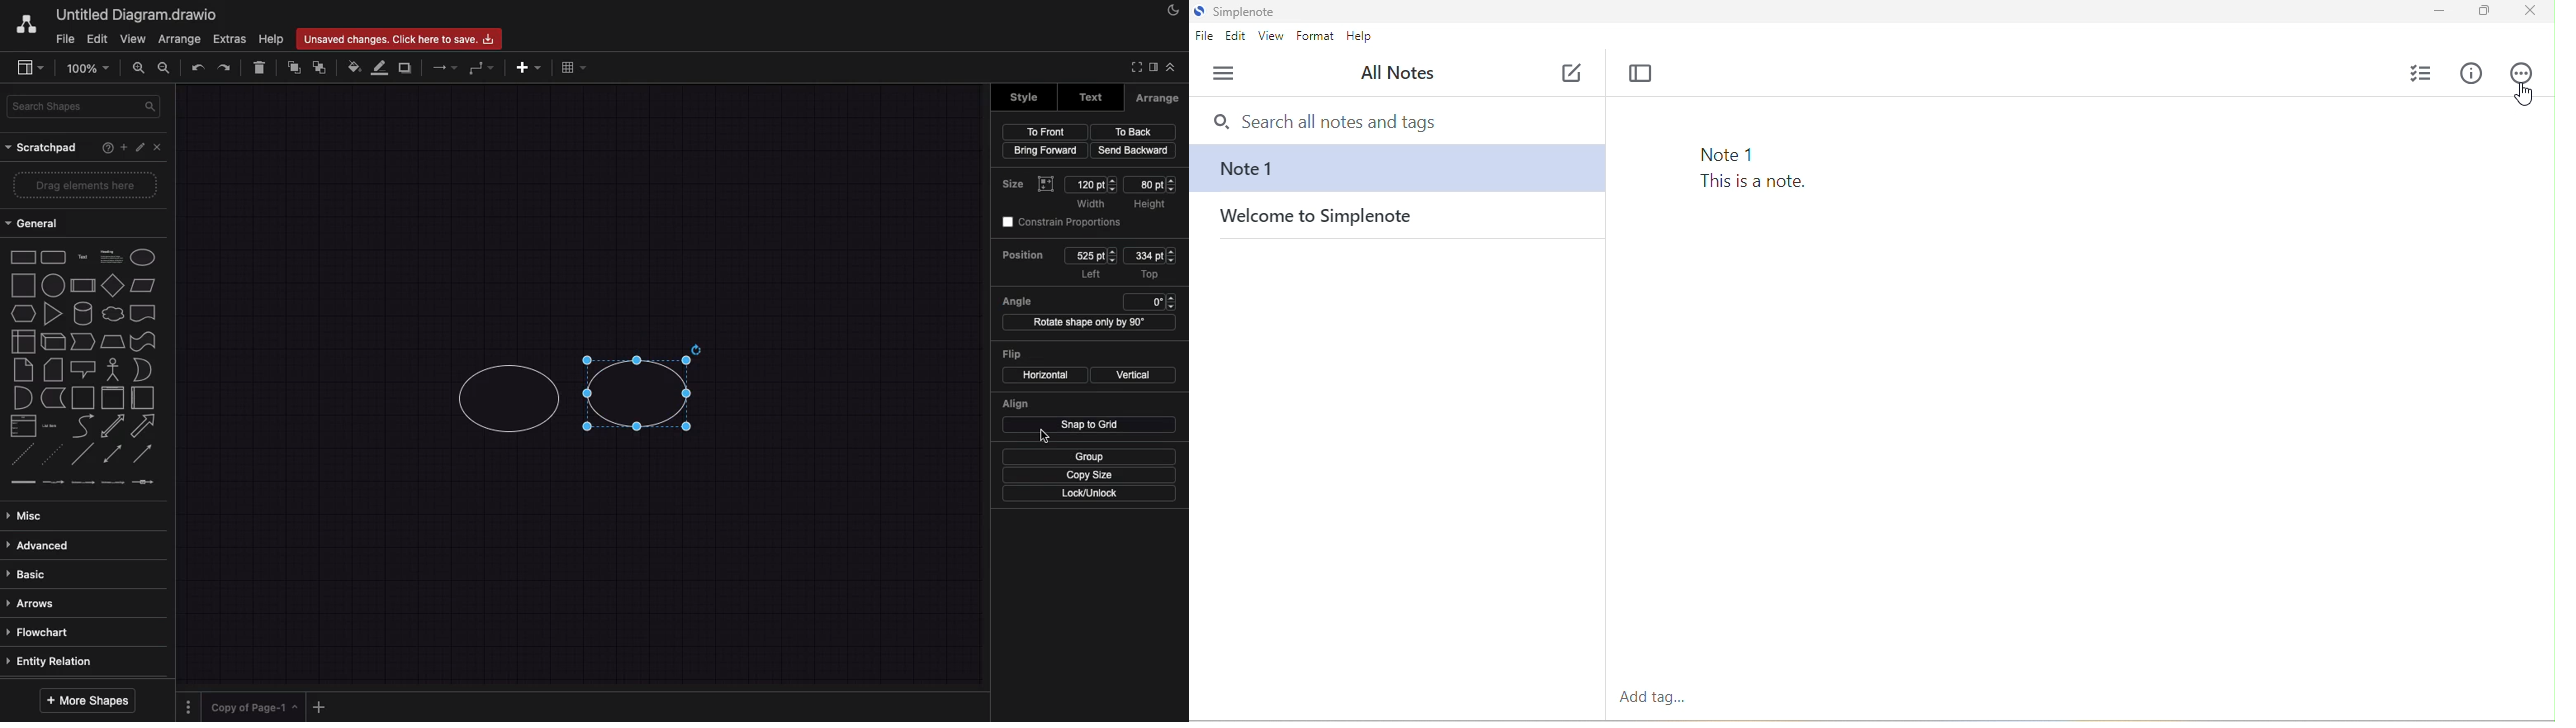  What do you see at coordinates (1044, 375) in the screenshot?
I see `horizontal ` at bounding box center [1044, 375].